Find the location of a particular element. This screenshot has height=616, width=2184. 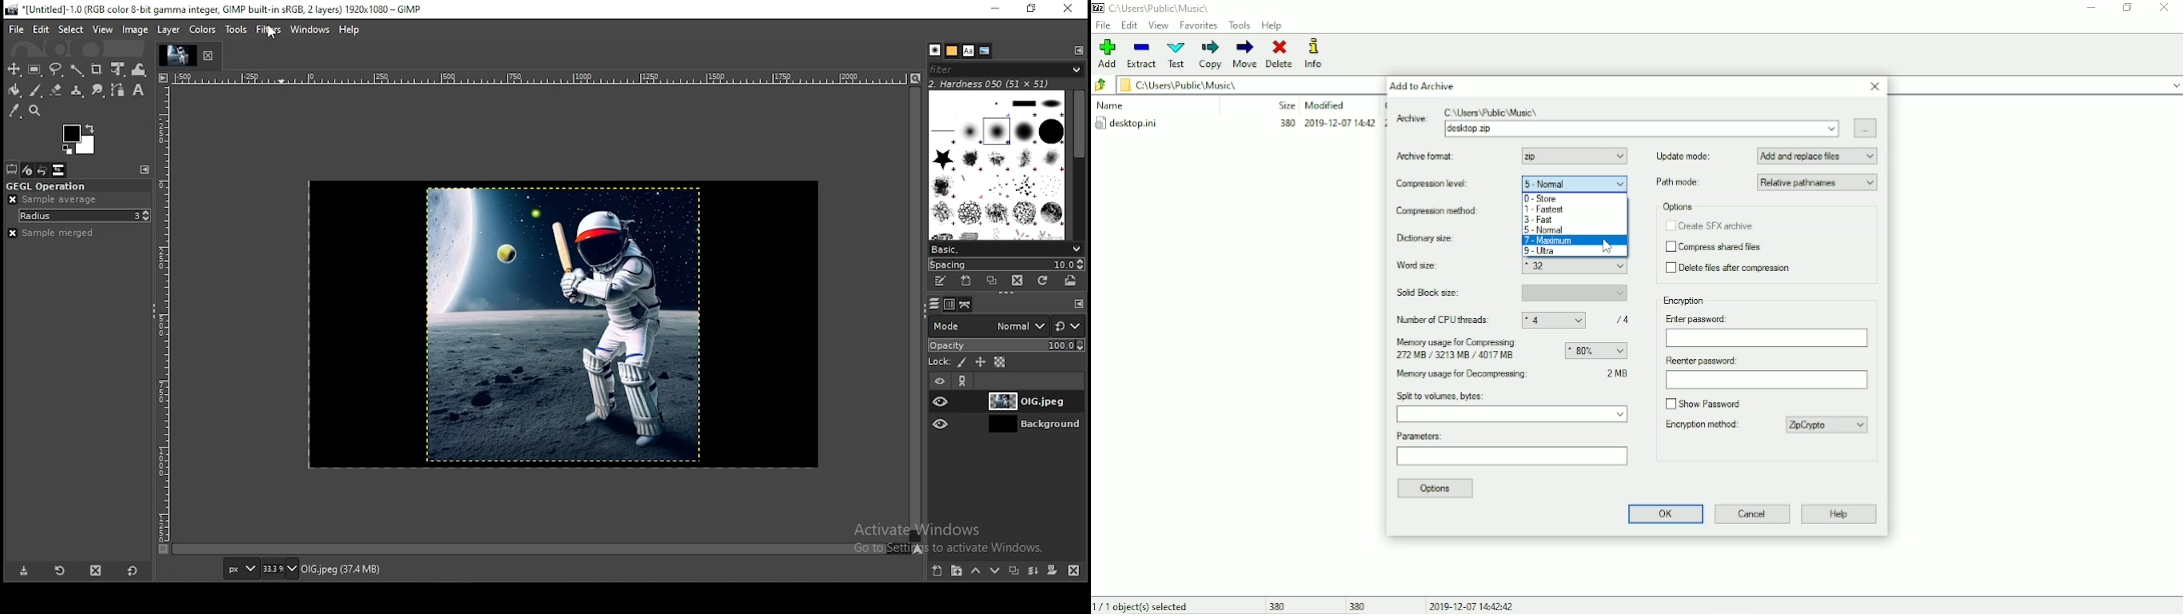

7 - Maximum is located at coordinates (1550, 241).